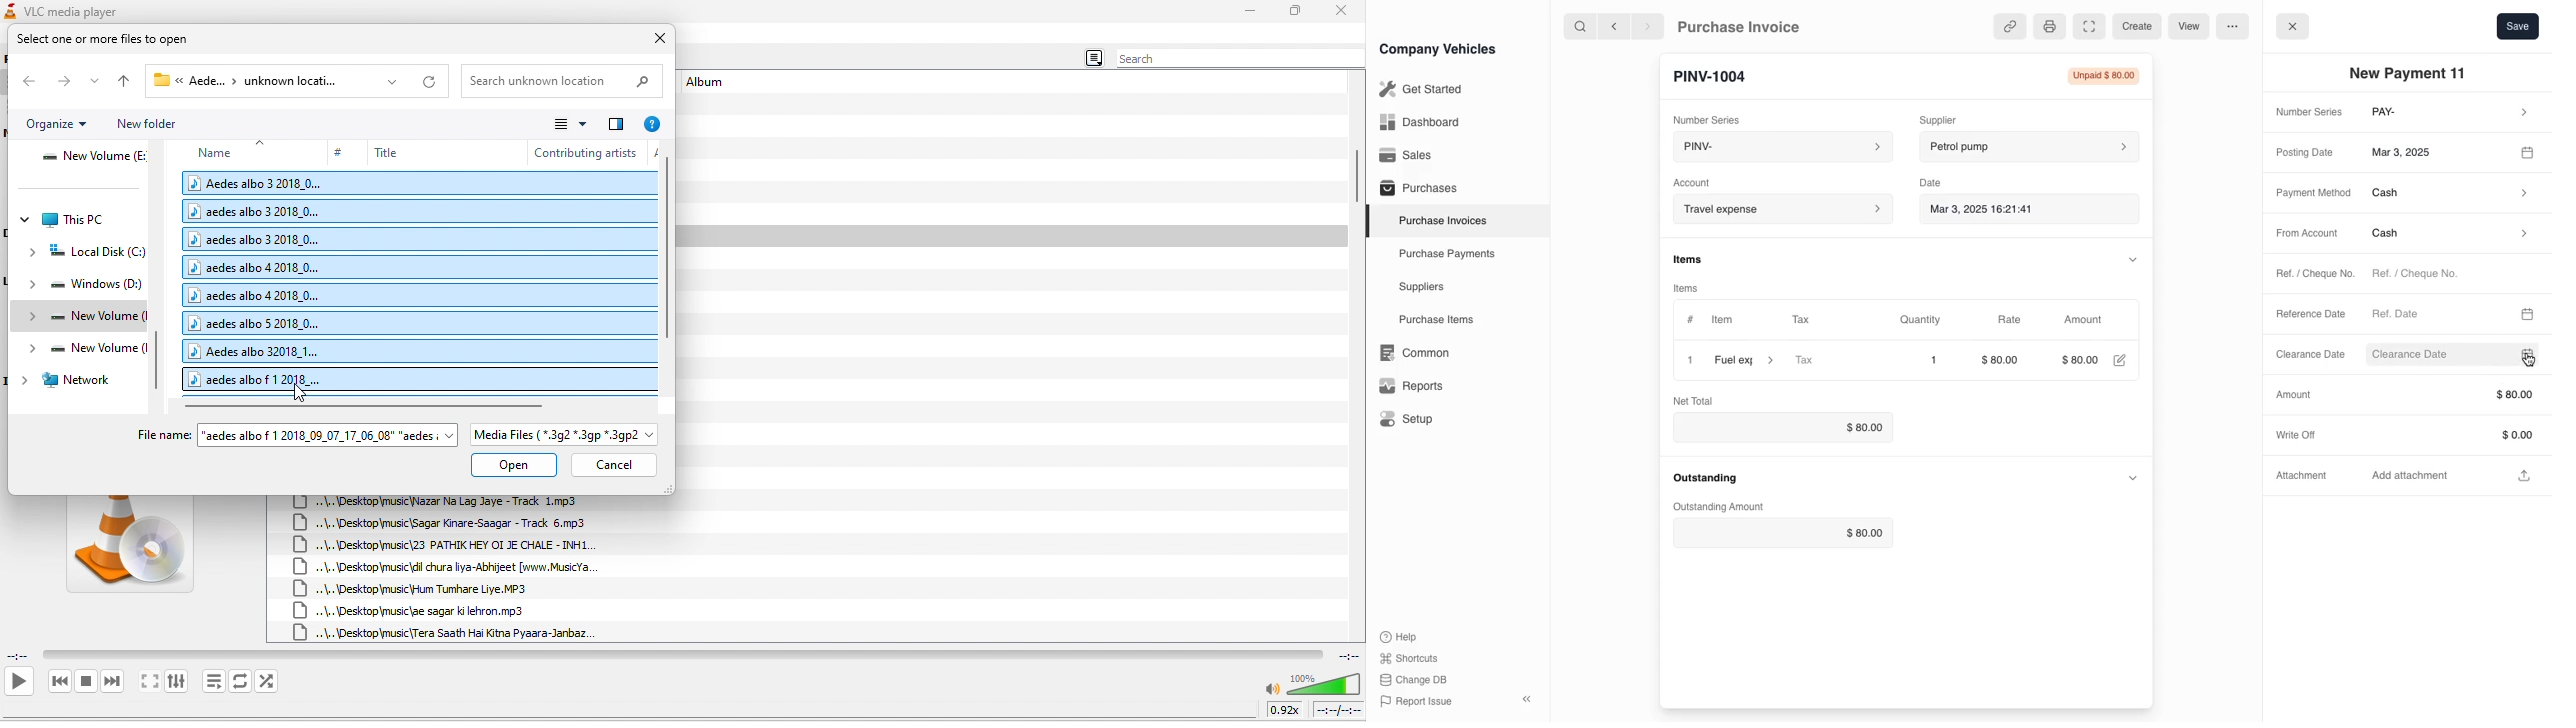 The width and height of the screenshot is (2576, 728). Describe the element at coordinates (2130, 258) in the screenshot. I see `collapse` at that location.